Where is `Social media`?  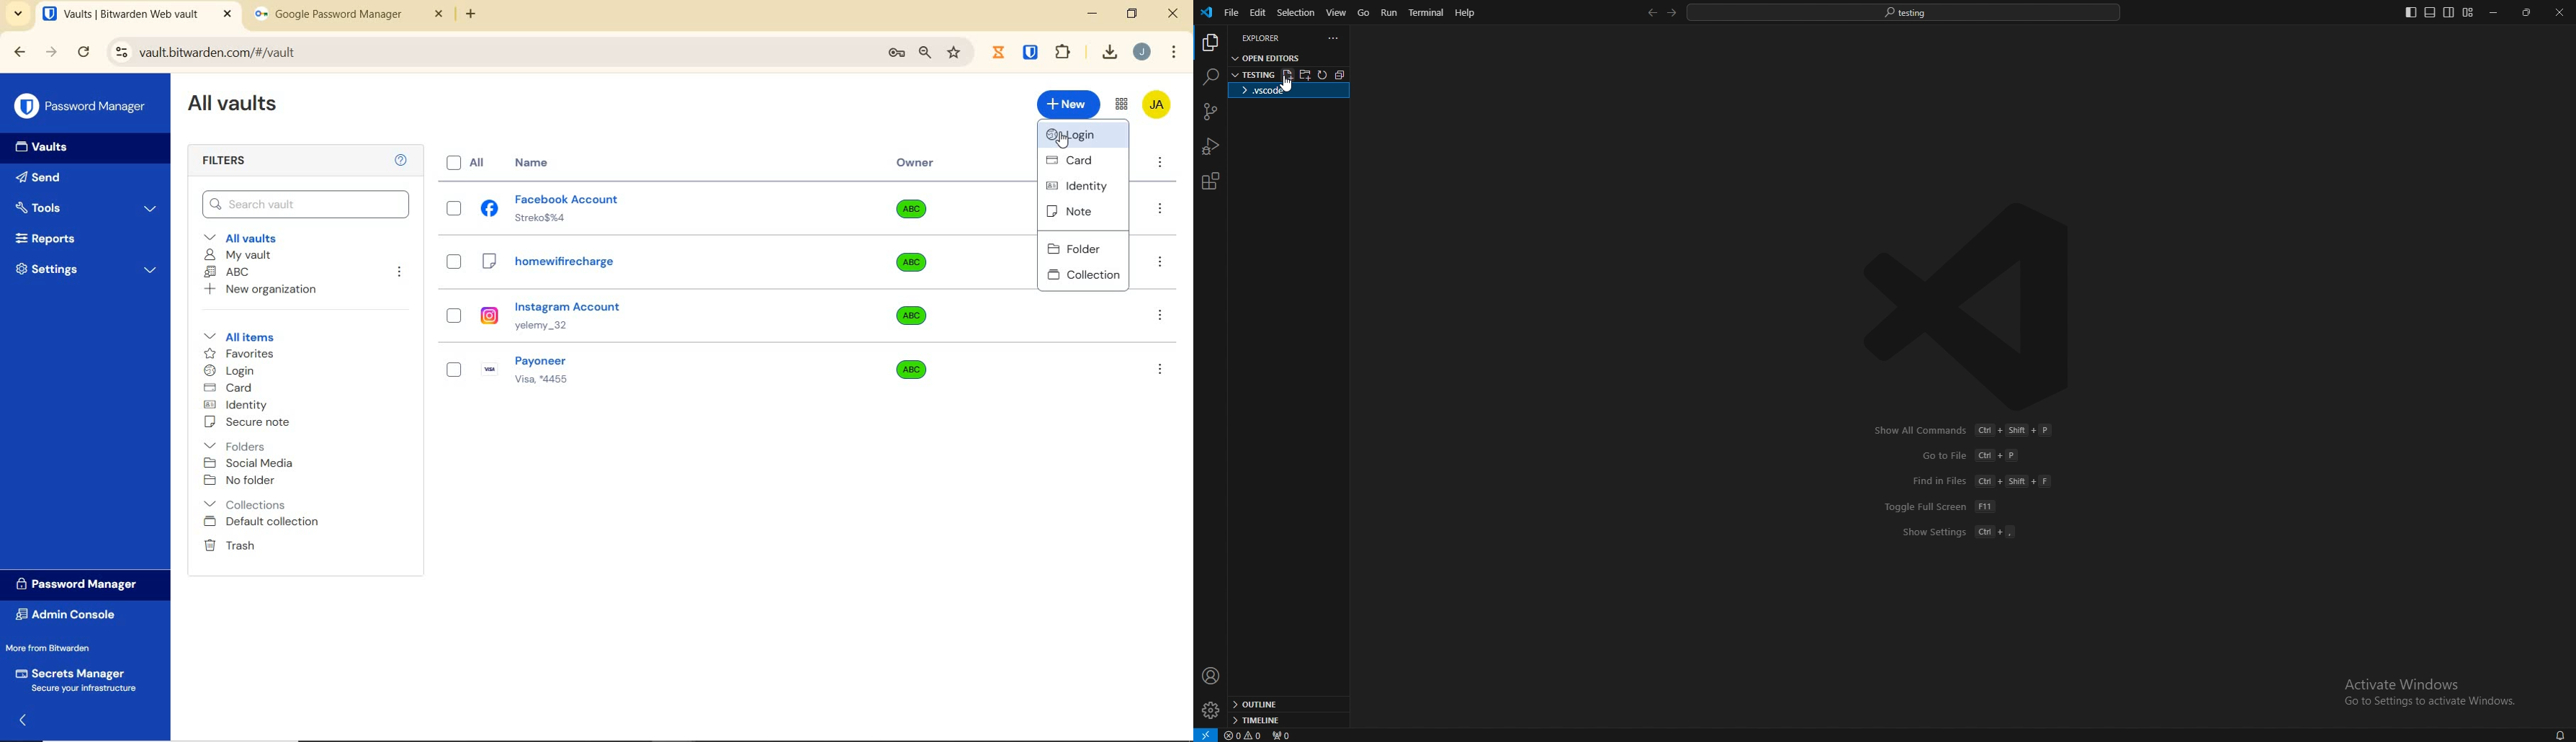
Social media is located at coordinates (247, 463).